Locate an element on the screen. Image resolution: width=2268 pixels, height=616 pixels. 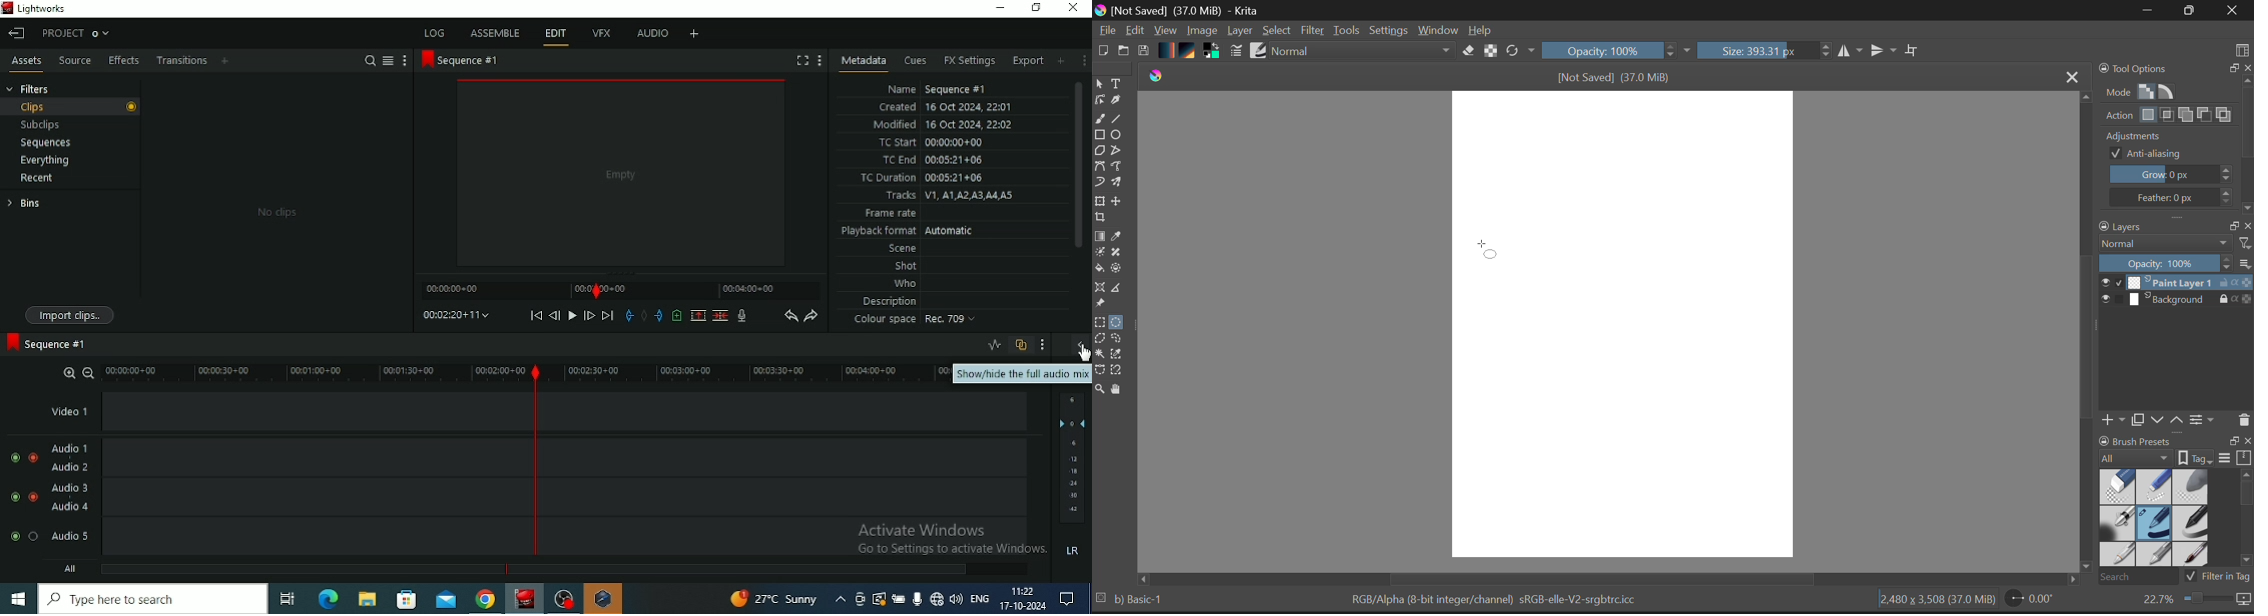
Source is located at coordinates (73, 61).